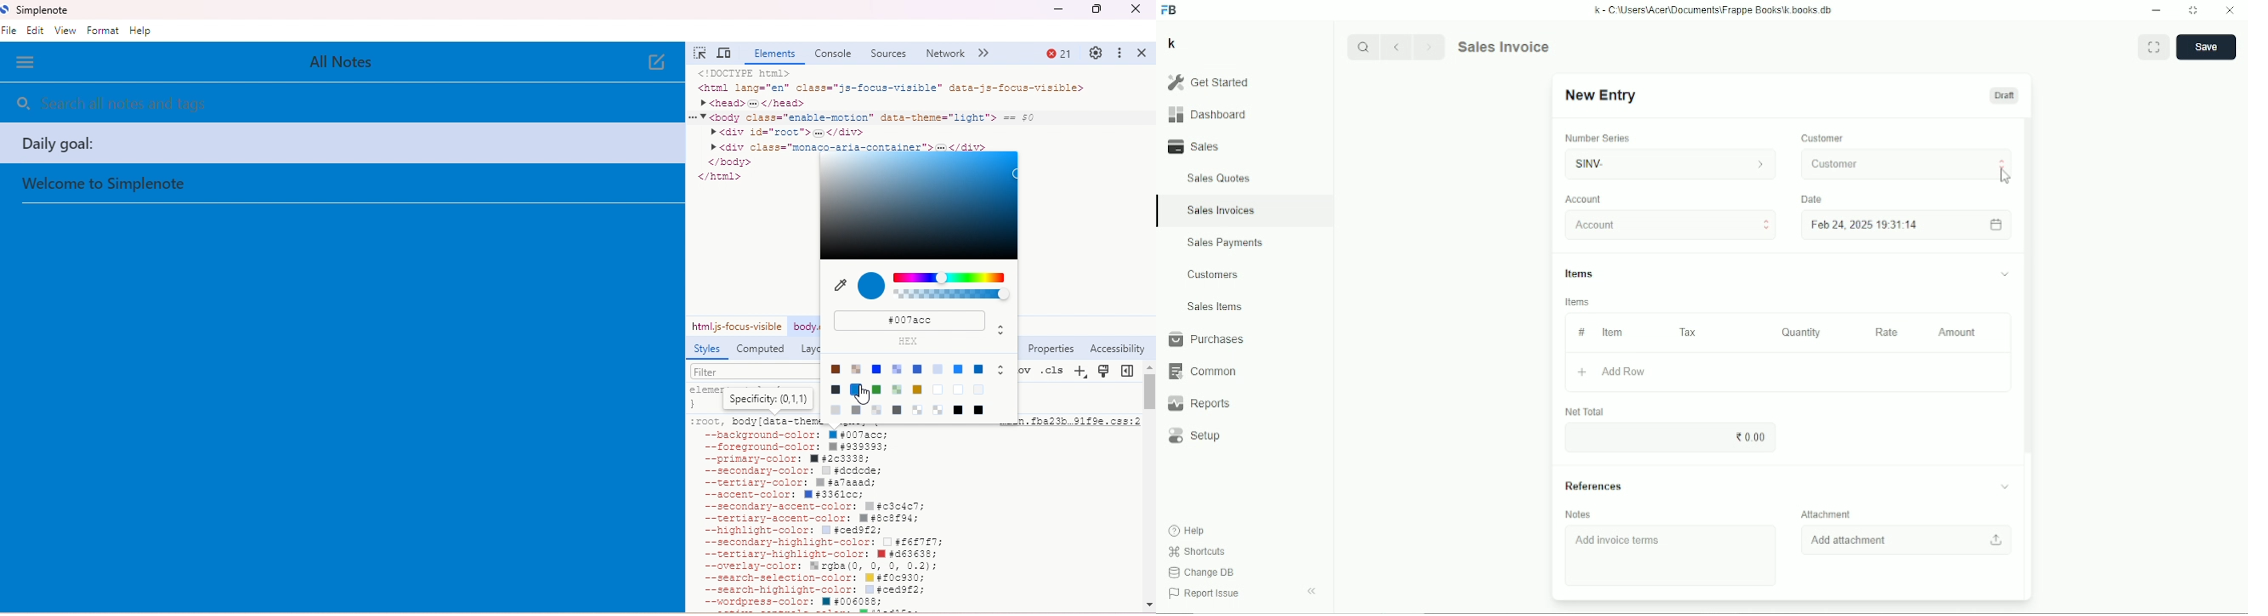 The image size is (2268, 616). I want to click on Purchases, so click(1205, 339).